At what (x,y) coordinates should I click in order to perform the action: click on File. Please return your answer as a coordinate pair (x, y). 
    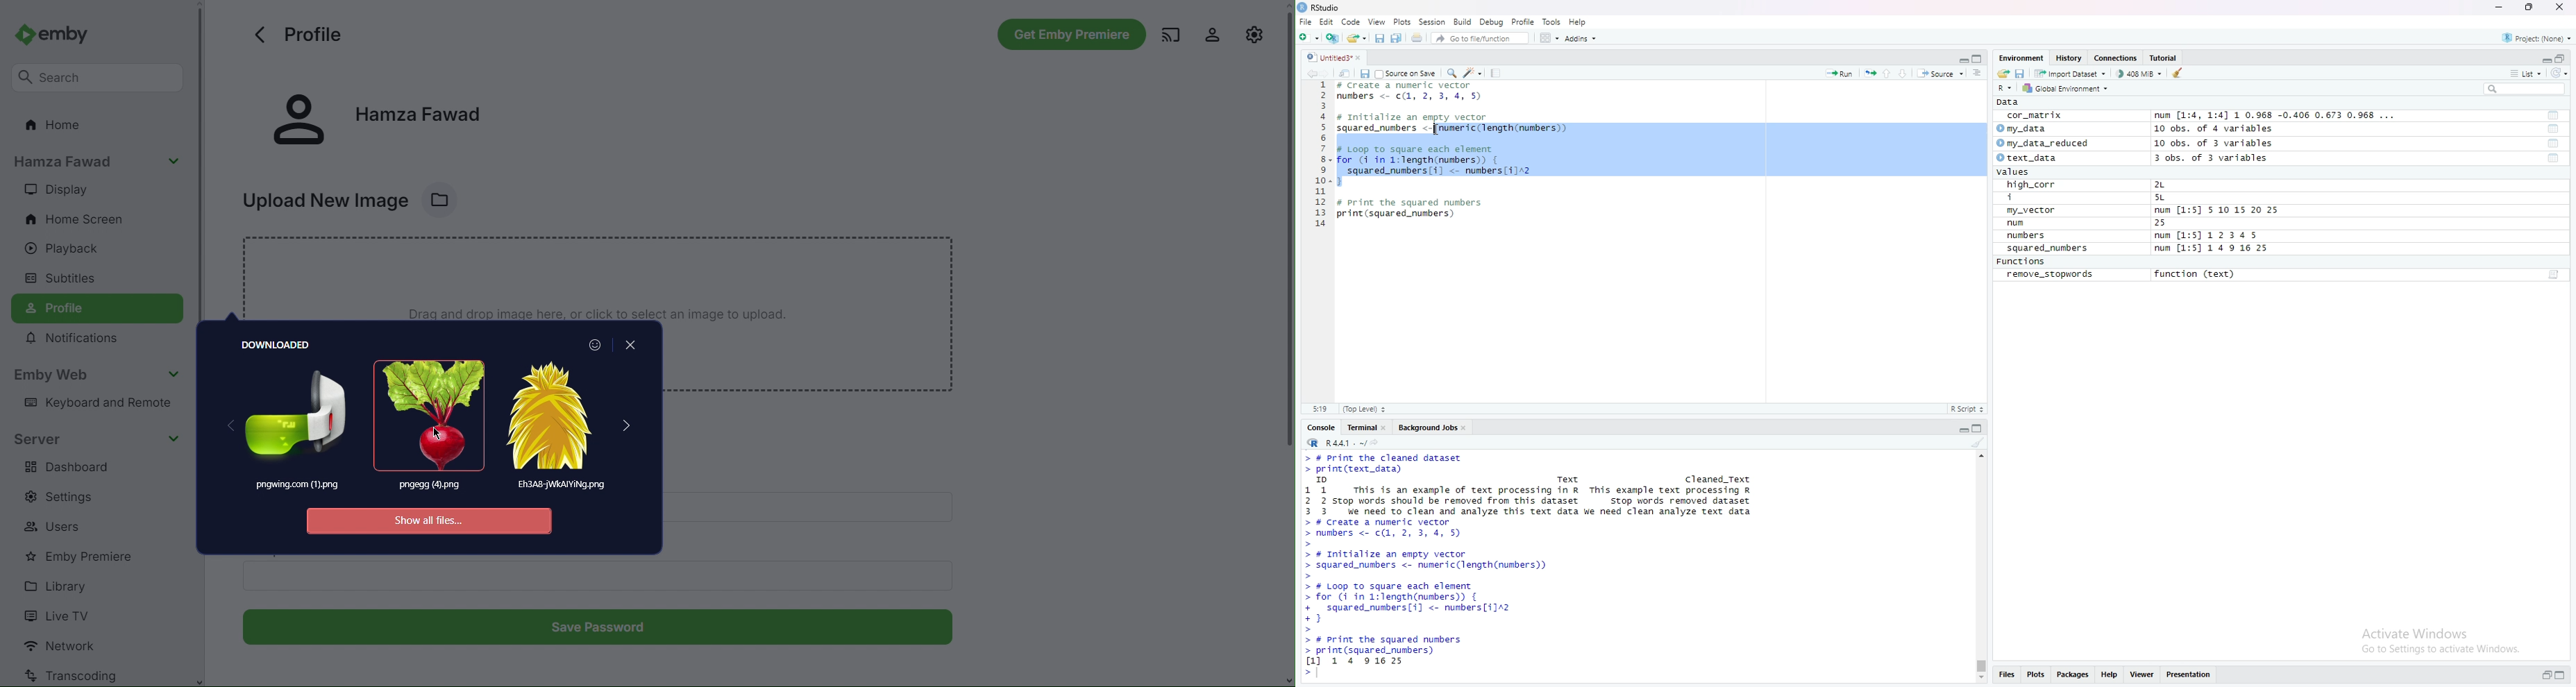
    Looking at the image, I should click on (1305, 21).